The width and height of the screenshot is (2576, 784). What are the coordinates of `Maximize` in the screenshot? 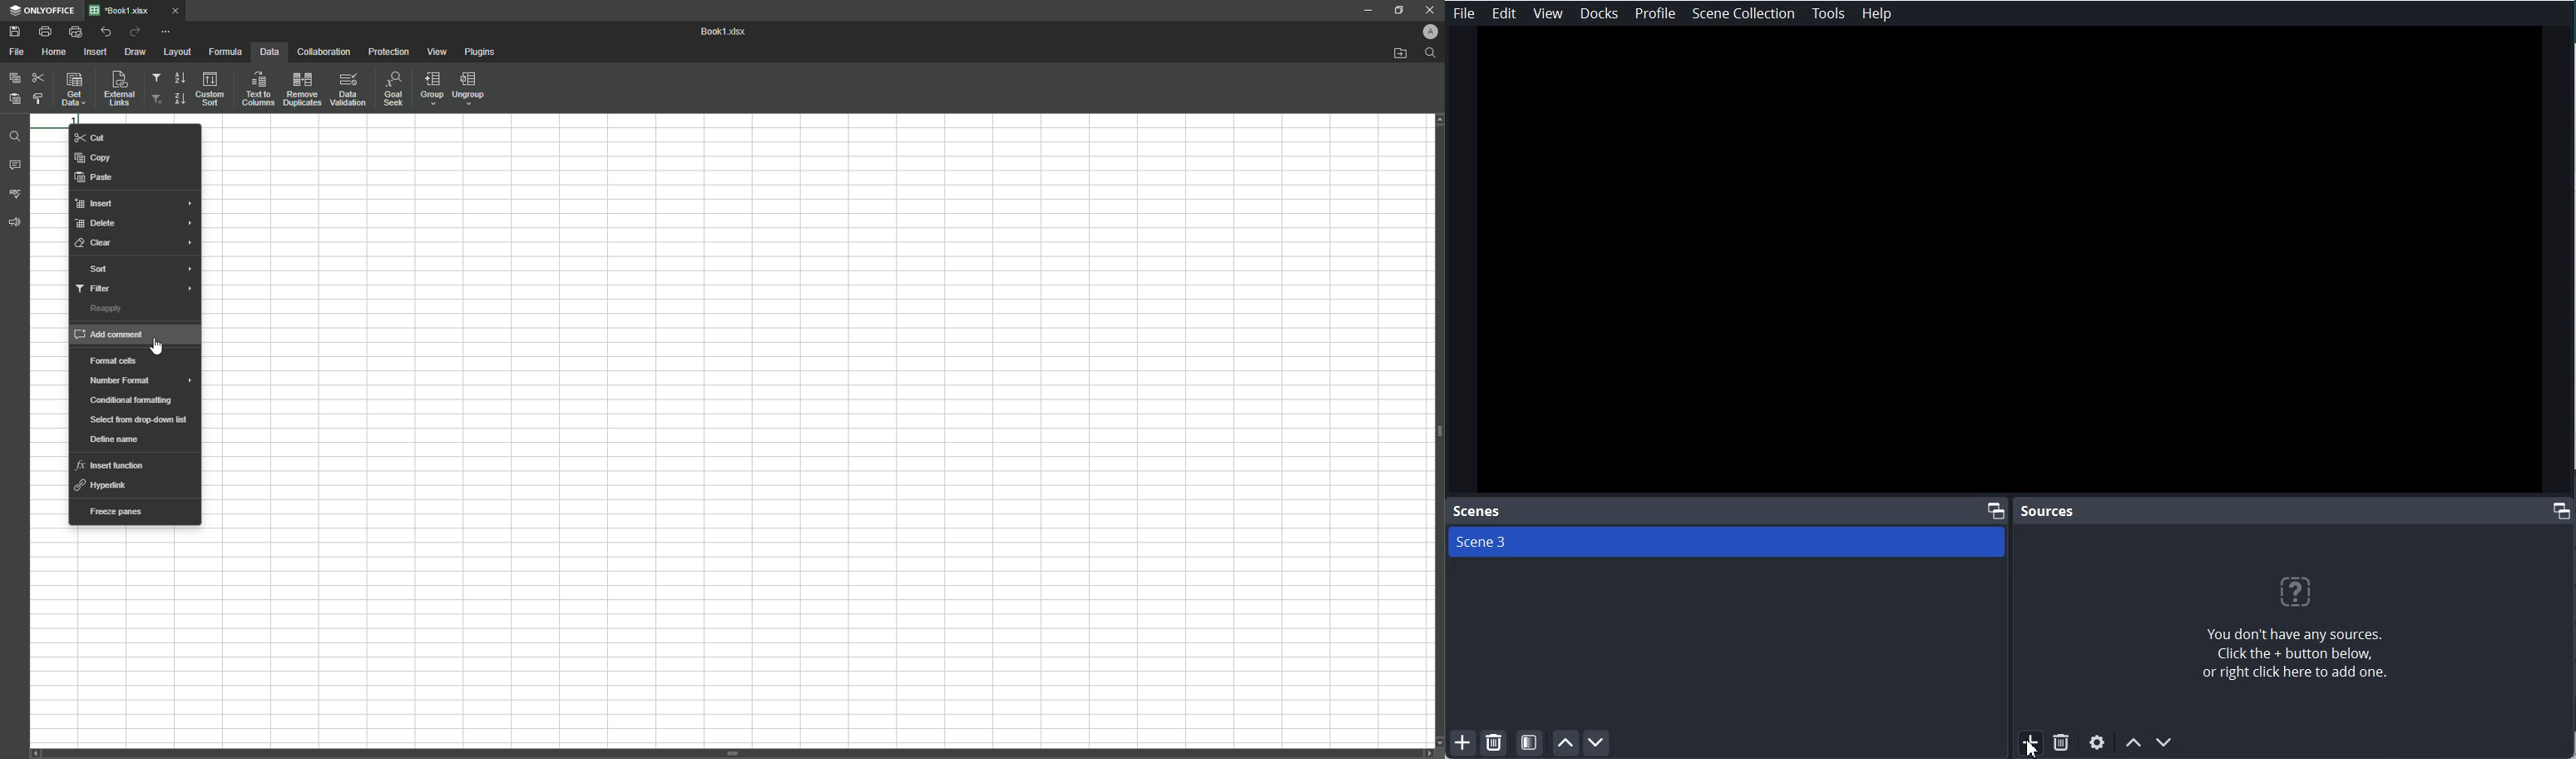 It's located at (2562, 509).